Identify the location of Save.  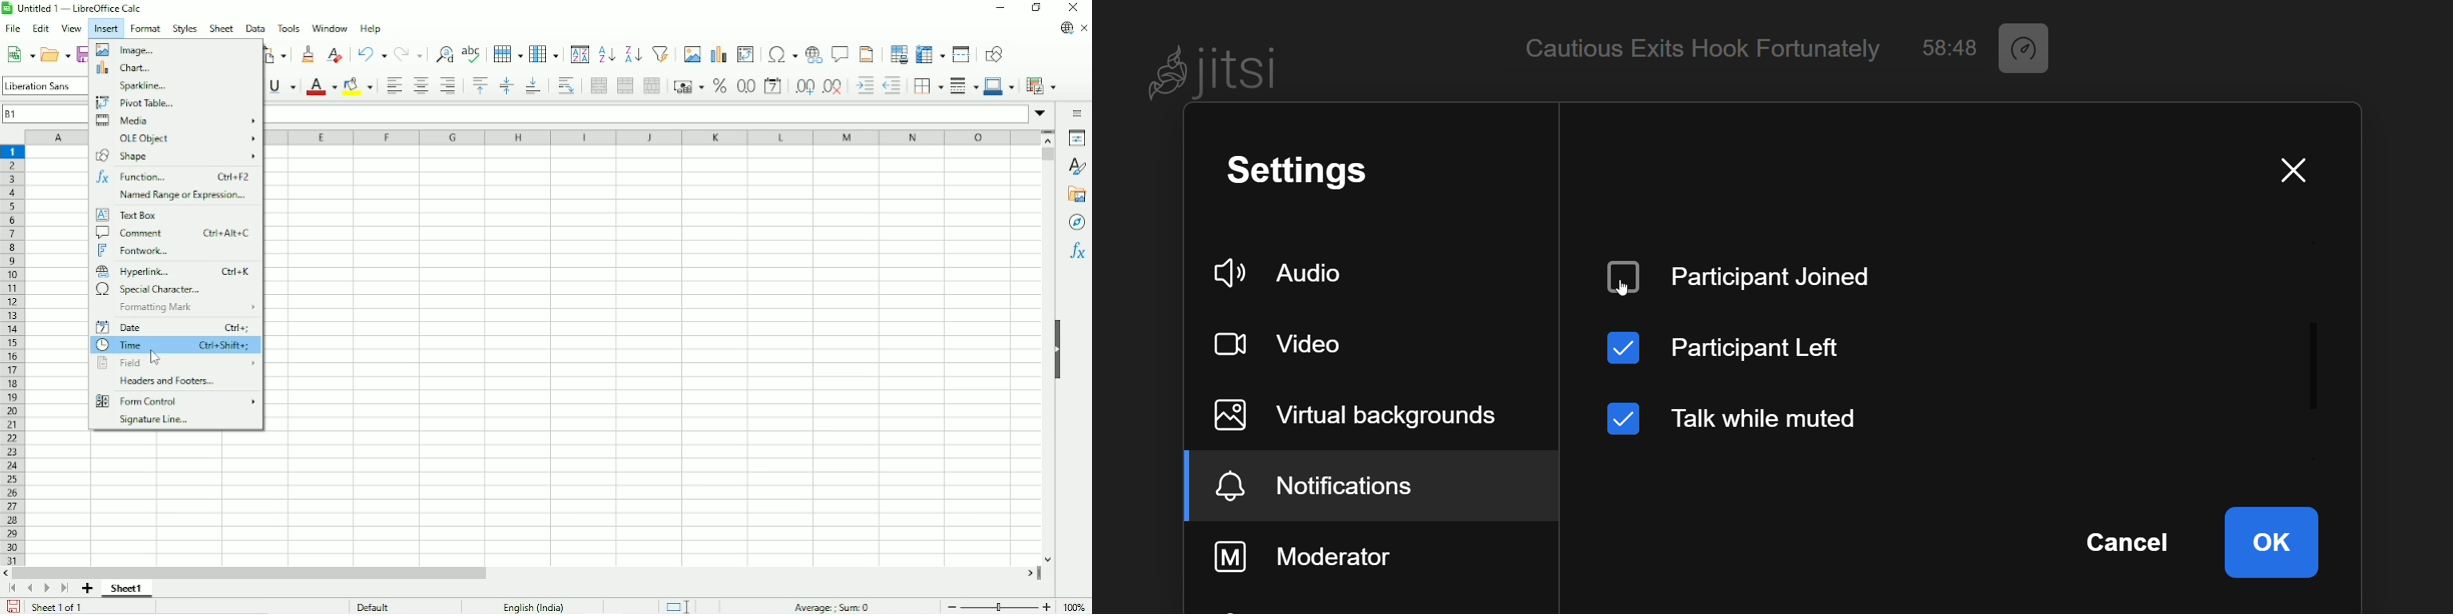
(13, 606).